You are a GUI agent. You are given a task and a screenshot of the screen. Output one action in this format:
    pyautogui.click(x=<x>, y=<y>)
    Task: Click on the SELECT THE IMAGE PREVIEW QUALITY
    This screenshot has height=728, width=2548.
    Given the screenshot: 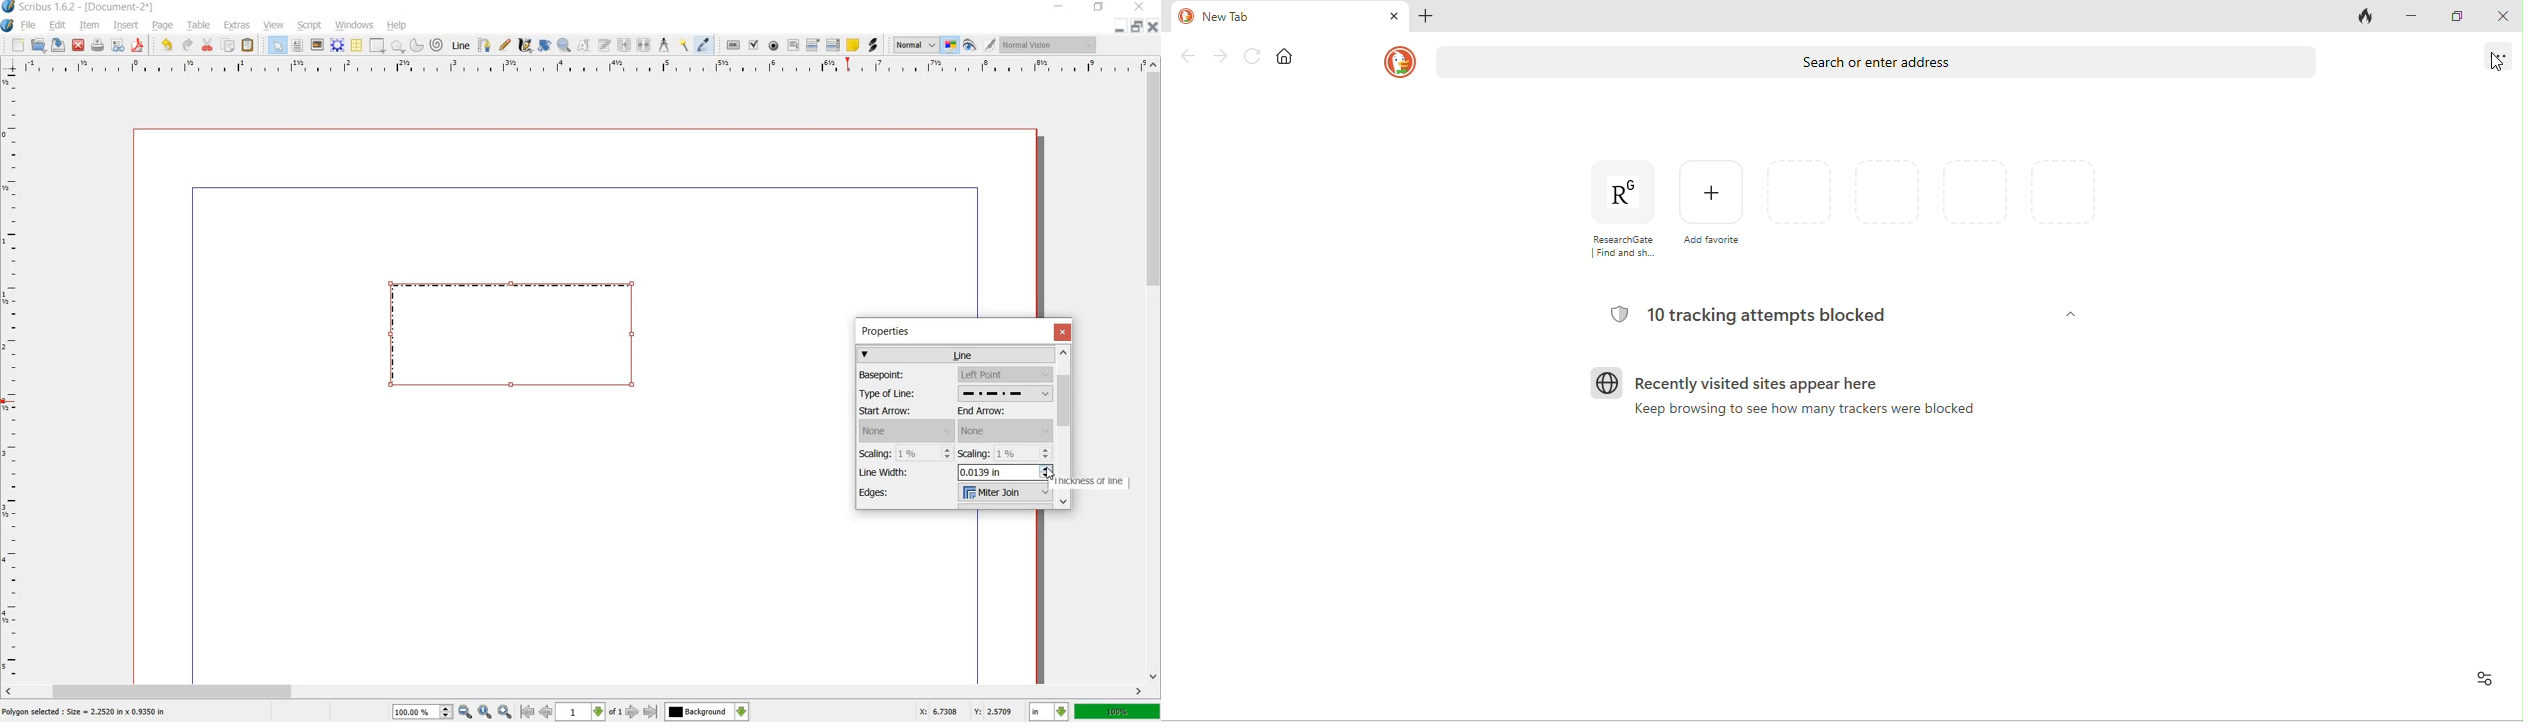 What is the action you would take?
    pyautogui.click(x=913, y=45)
    